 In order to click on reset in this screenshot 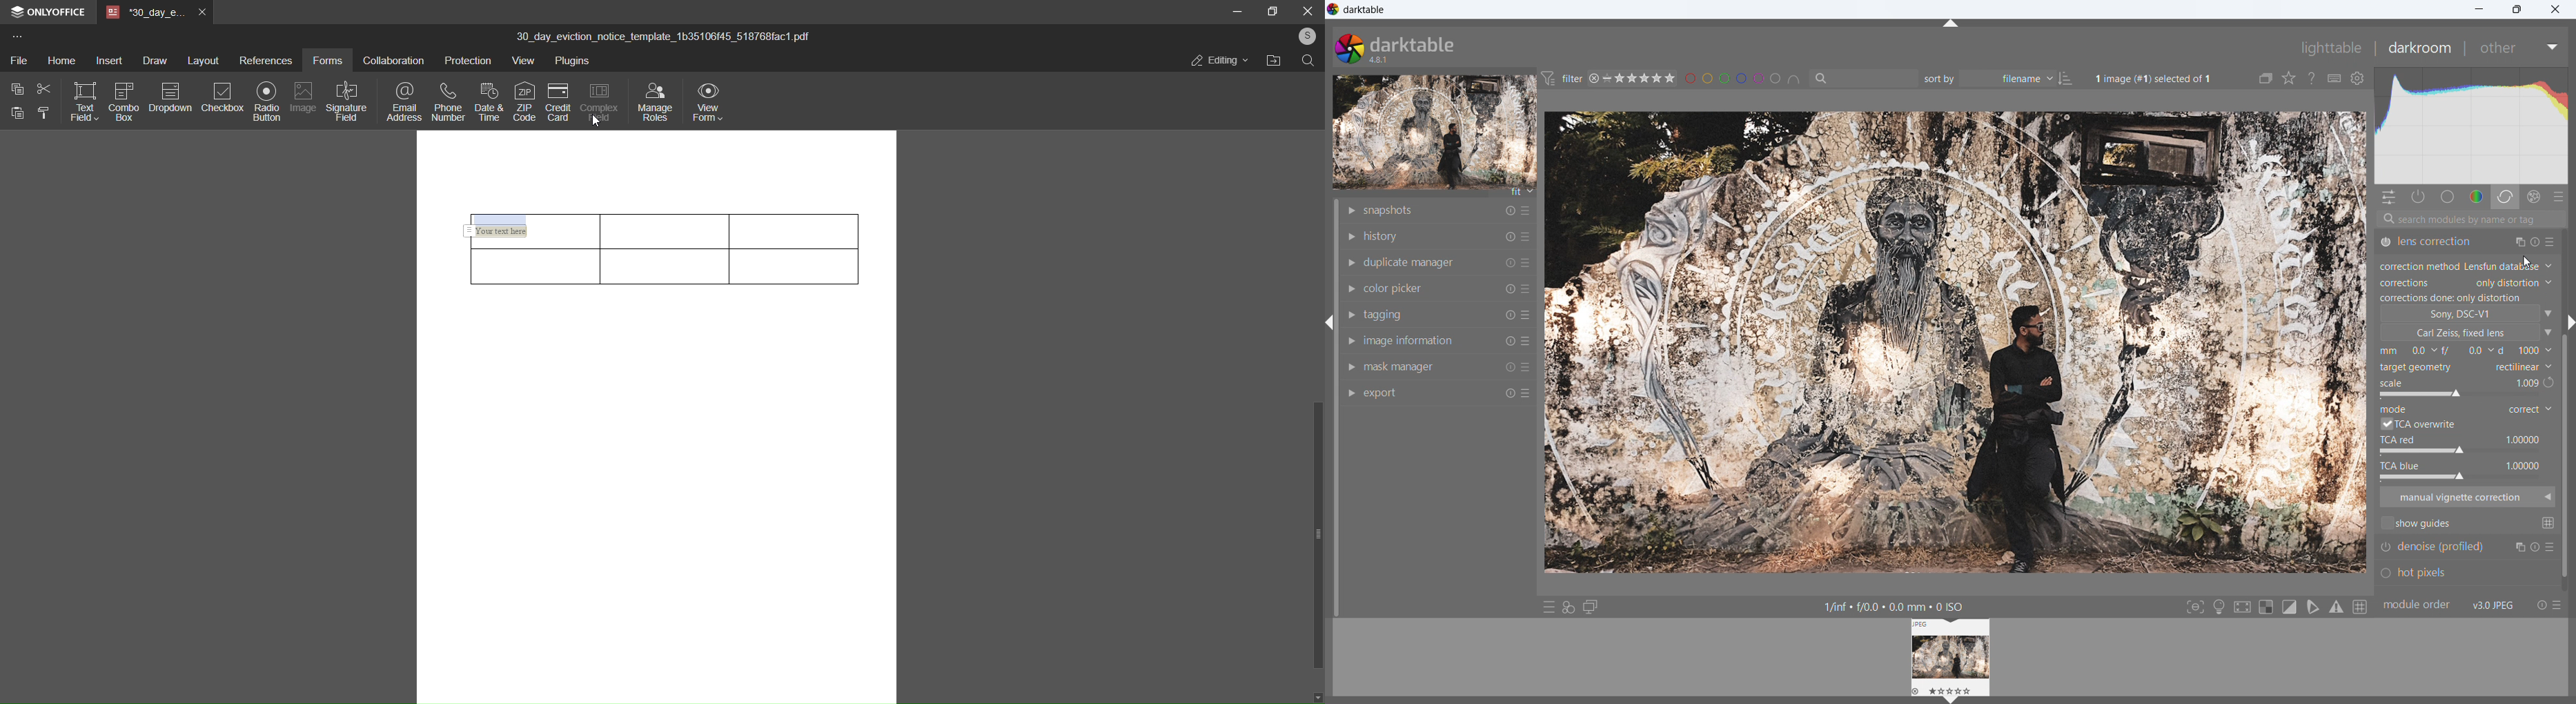, I will do `click(1505, 289)`.